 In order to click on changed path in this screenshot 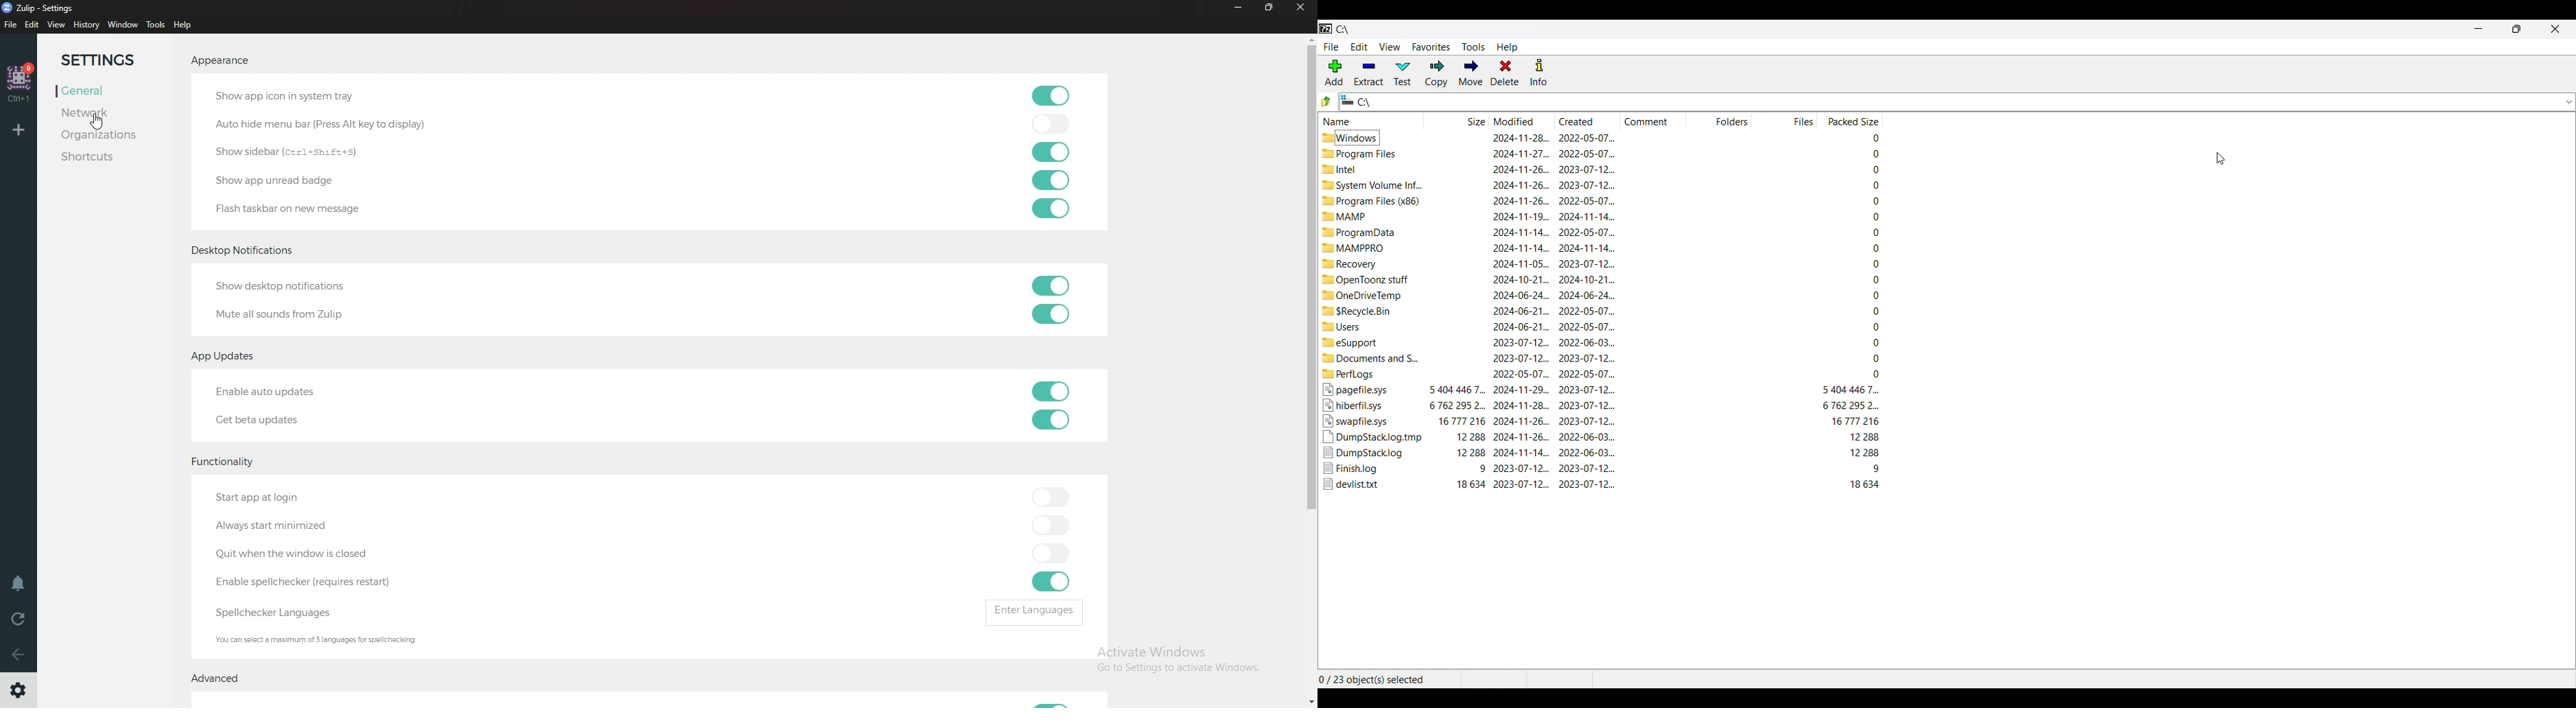, I will do `click(1948, 102)`.